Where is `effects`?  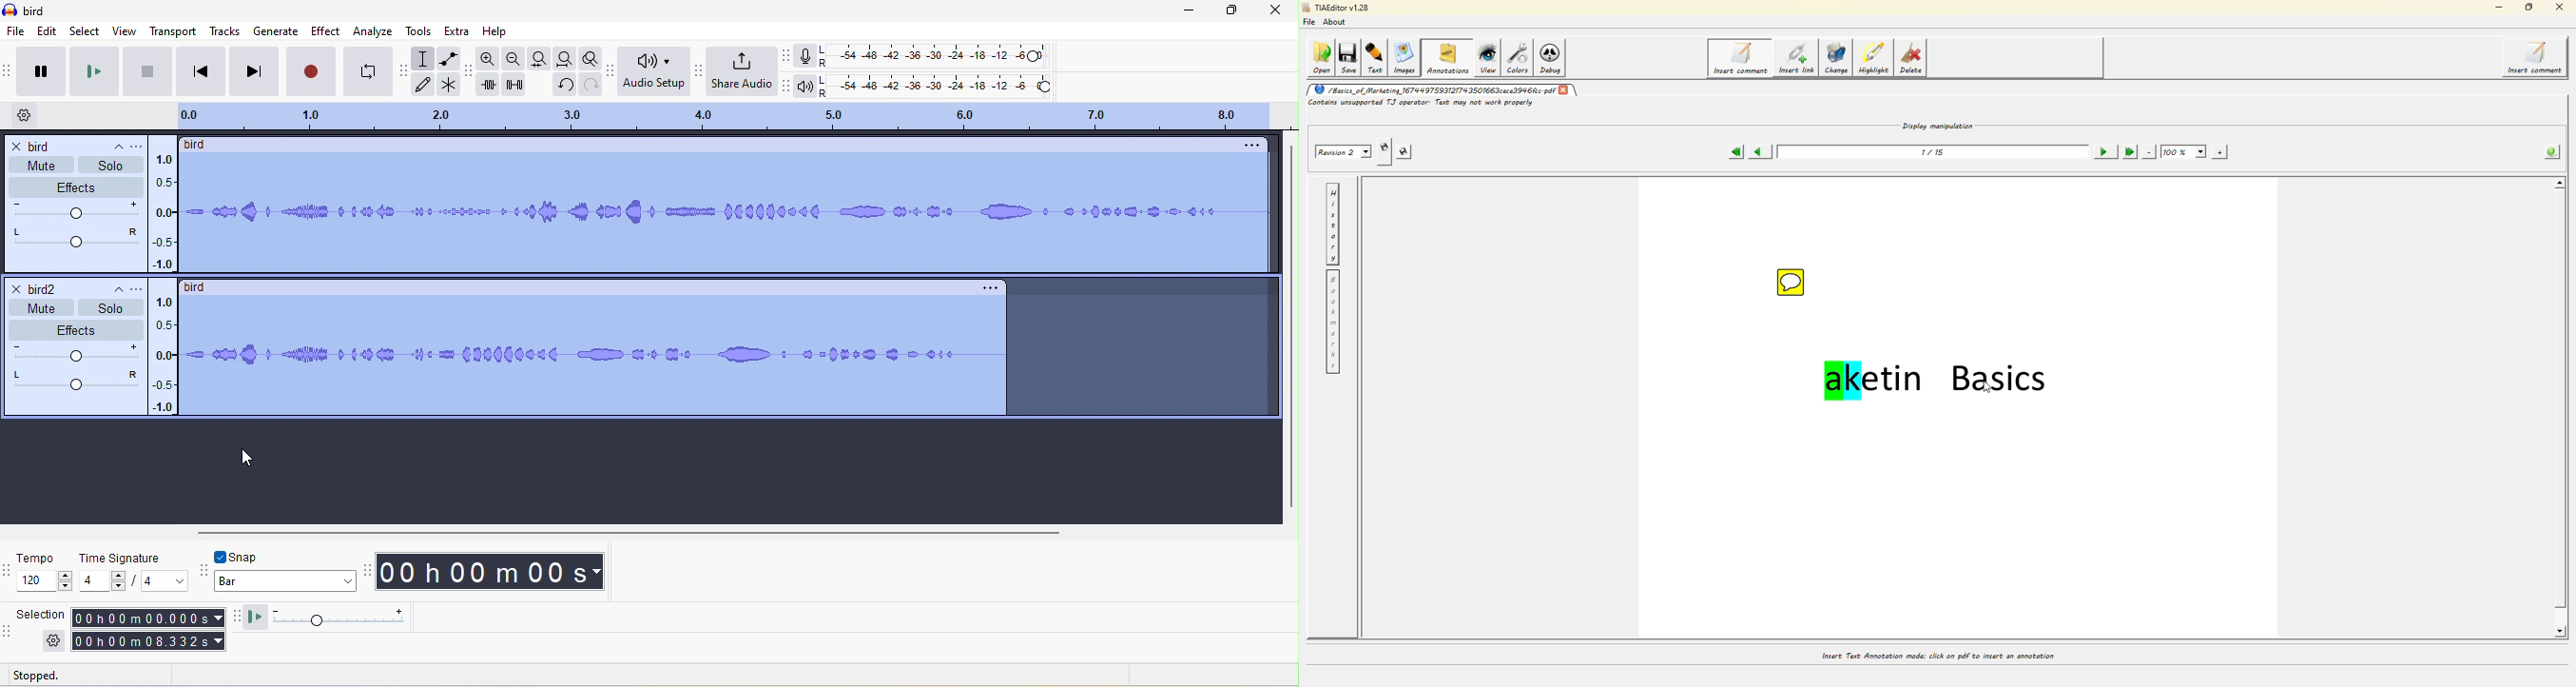
effects is located at coordinates (72, 327).